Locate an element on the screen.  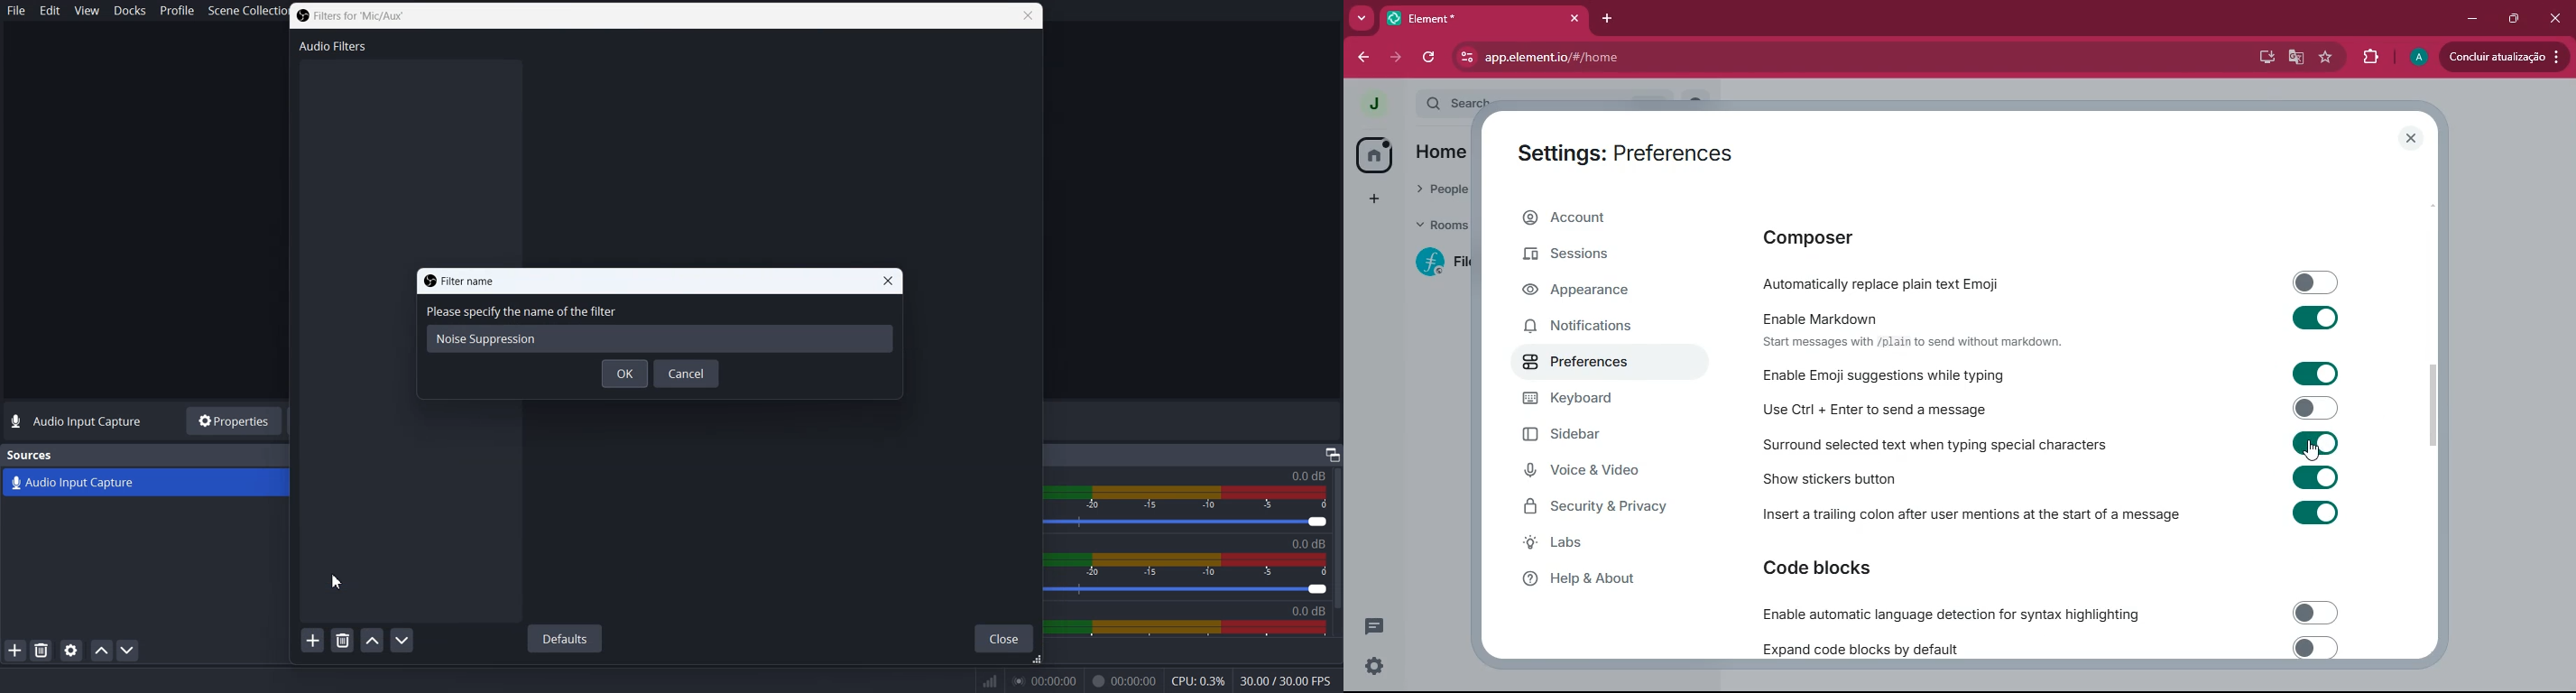
Volume level adjuster is located at coordinates (1193, 591).